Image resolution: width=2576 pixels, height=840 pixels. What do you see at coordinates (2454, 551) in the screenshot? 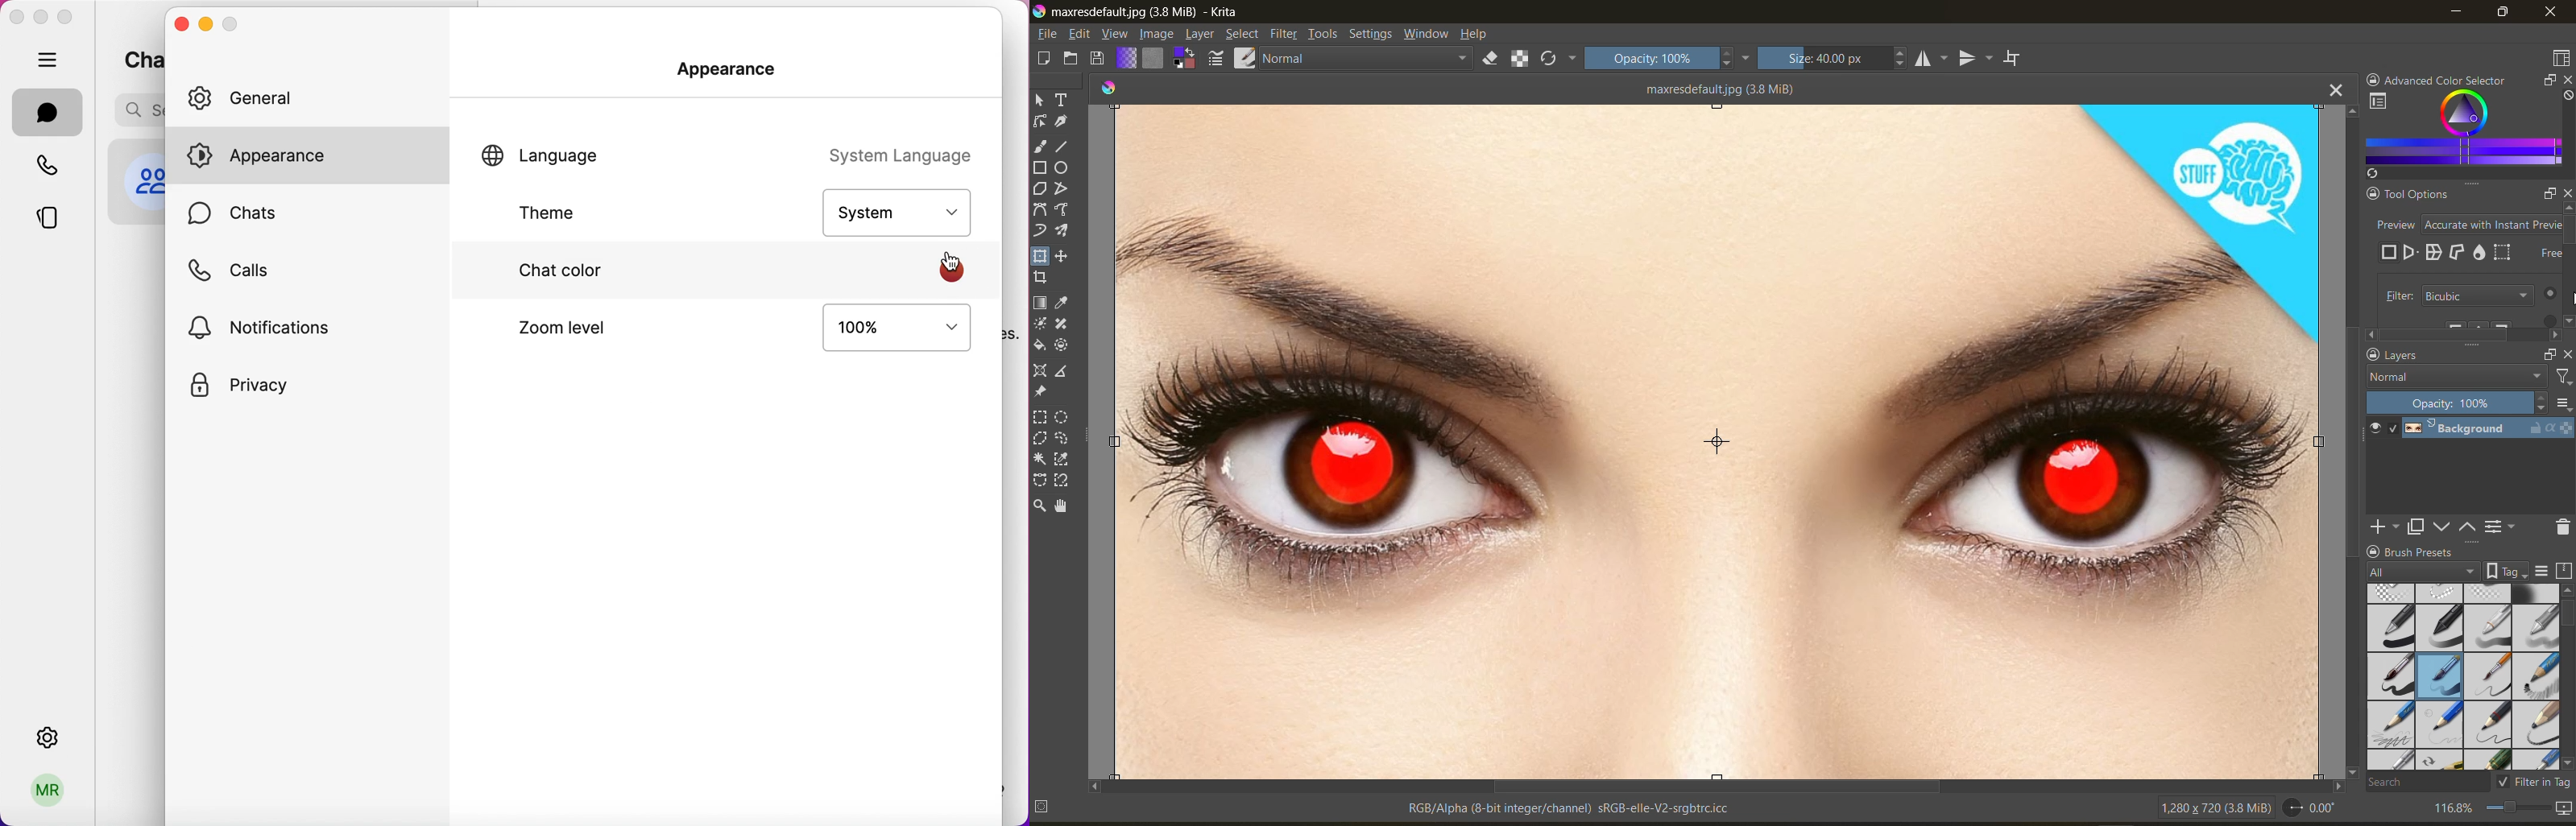
I see `Brush Presets` at bounding box center [2454, 551].